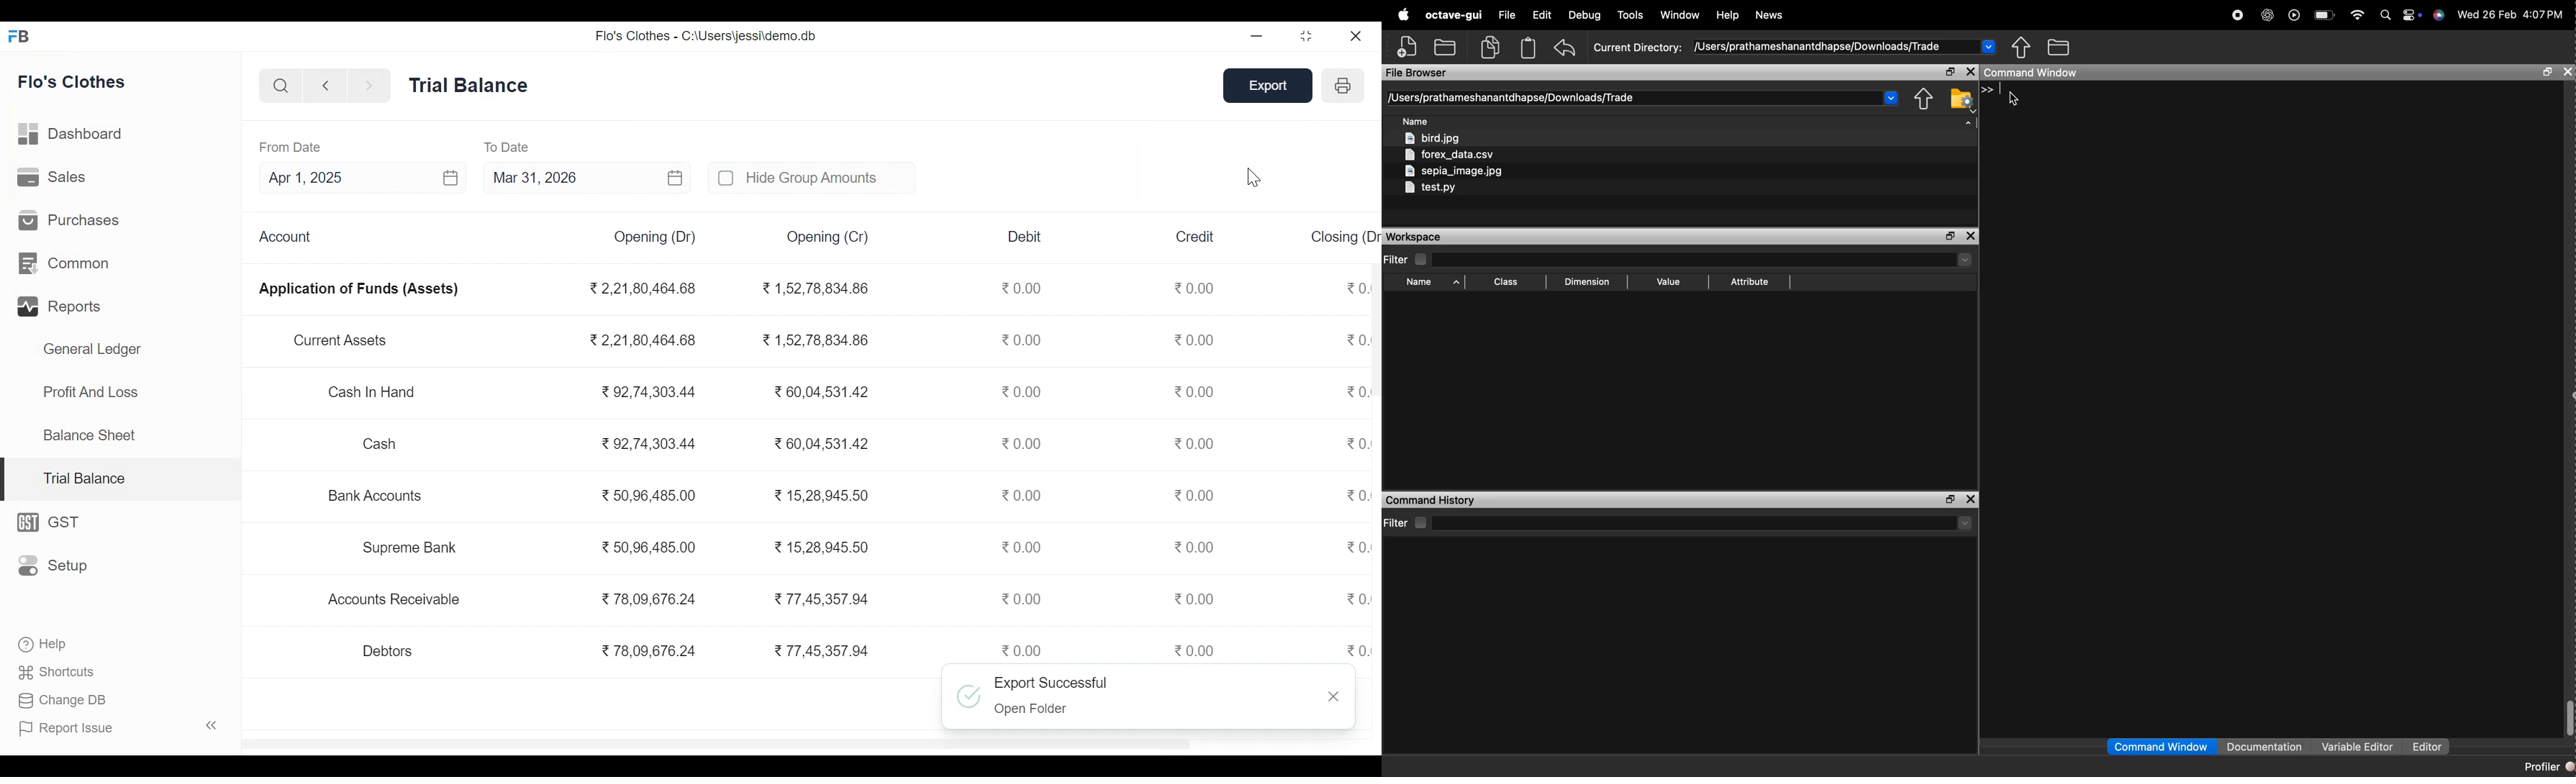 Image resolution: width=2576 pixels, height=784 pixels. I want to click on 0.00, so click(1021, 495).